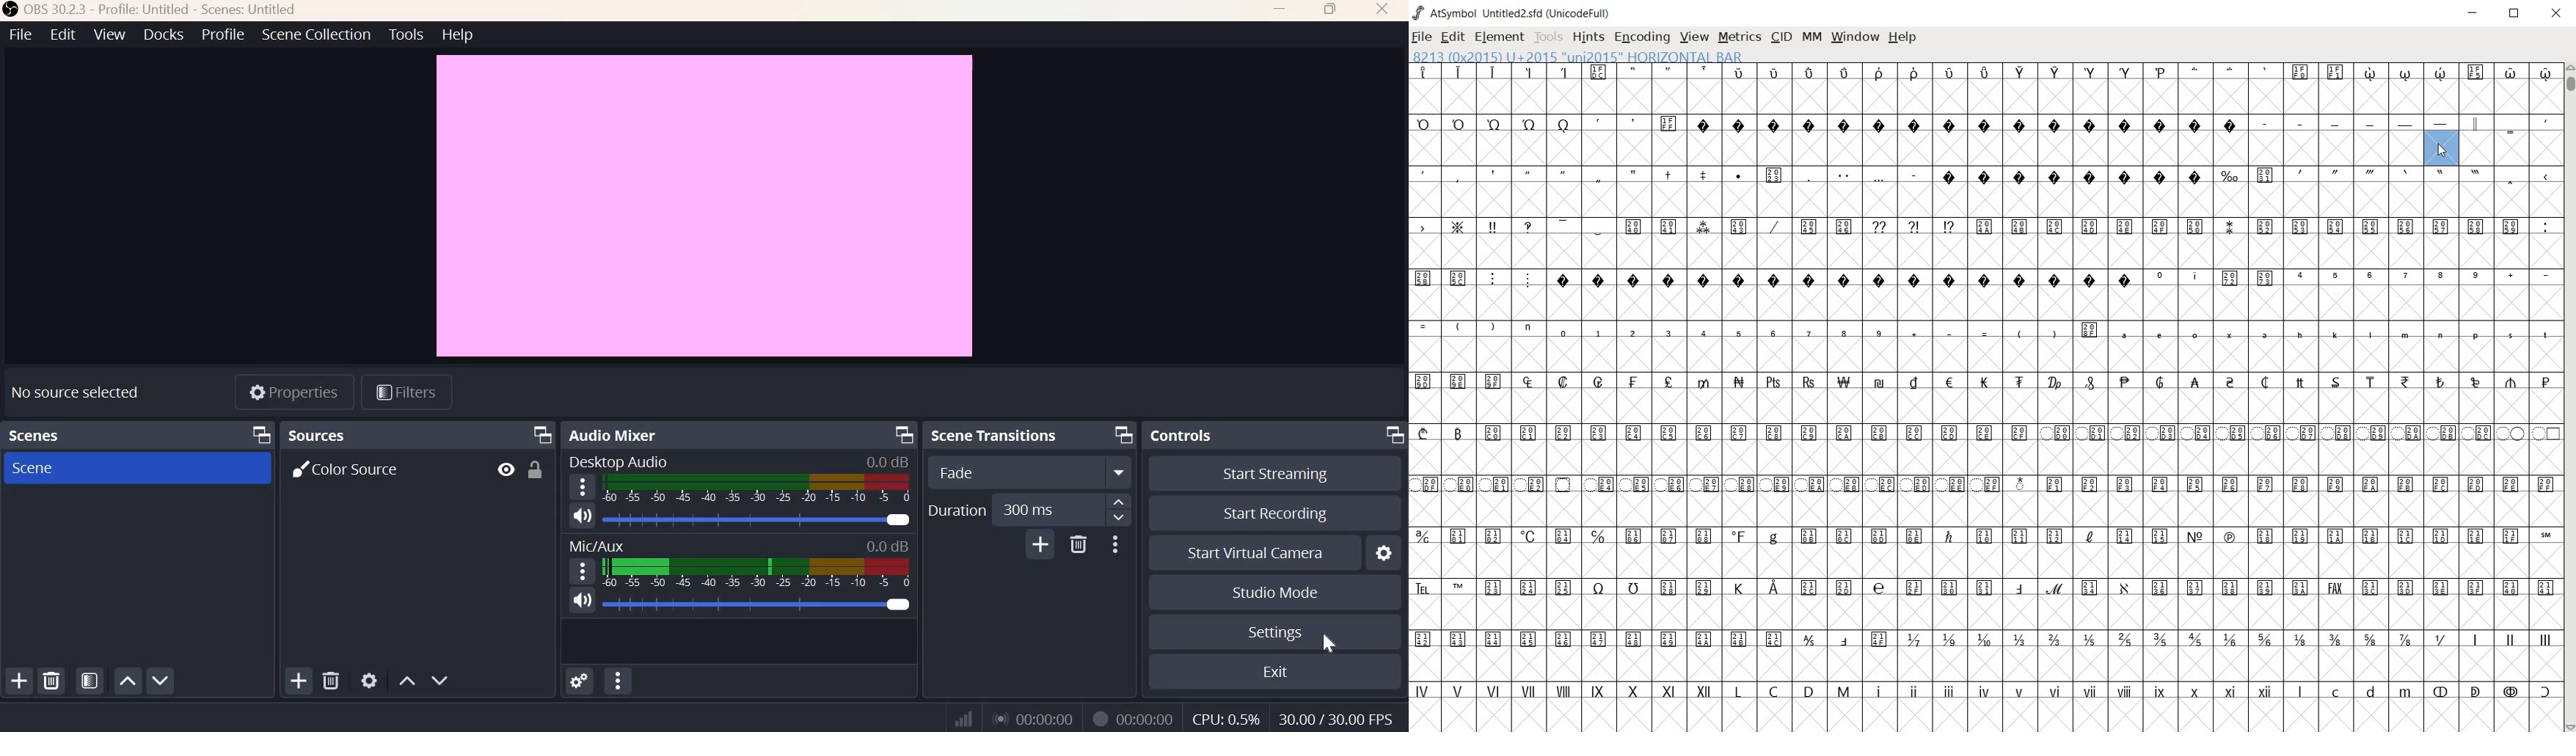 The width and height of the screenshot is (2576, 756). What do you see at coordinates (129, 681) in the screenshot?
I see `Move scene up` at bounding box center [129, 681].